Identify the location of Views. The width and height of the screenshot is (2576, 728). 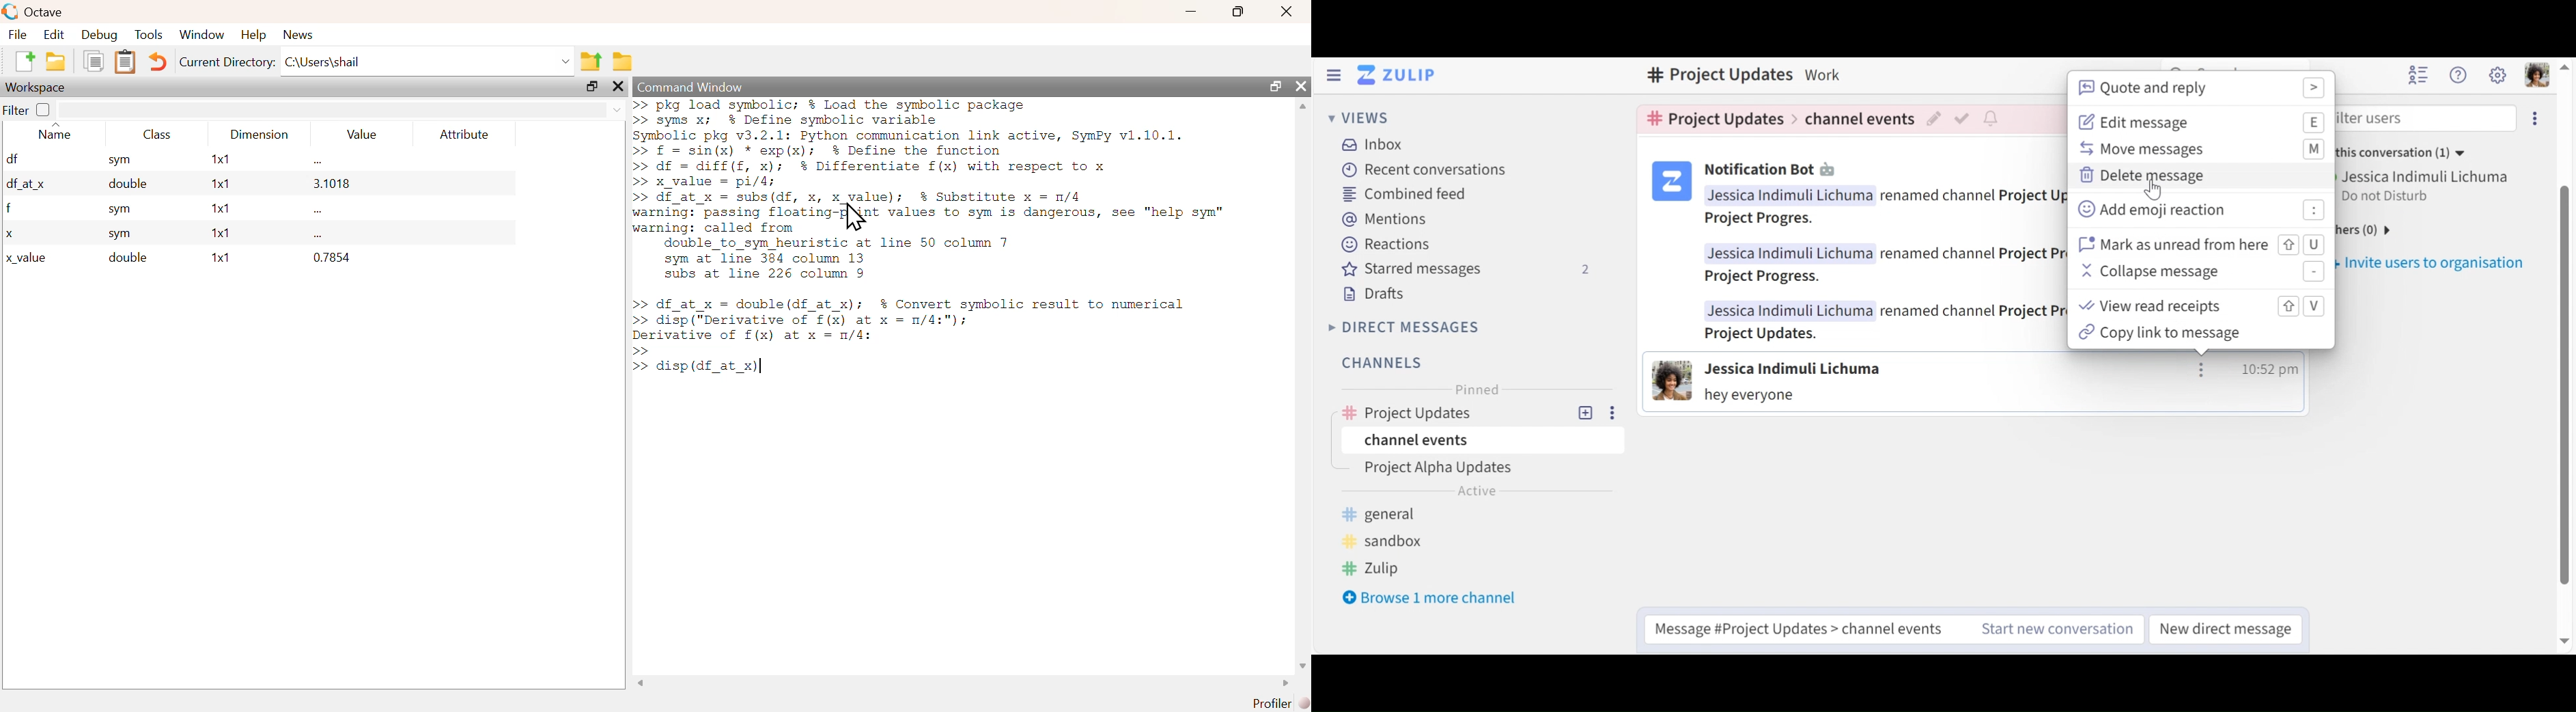
(1361, 120).